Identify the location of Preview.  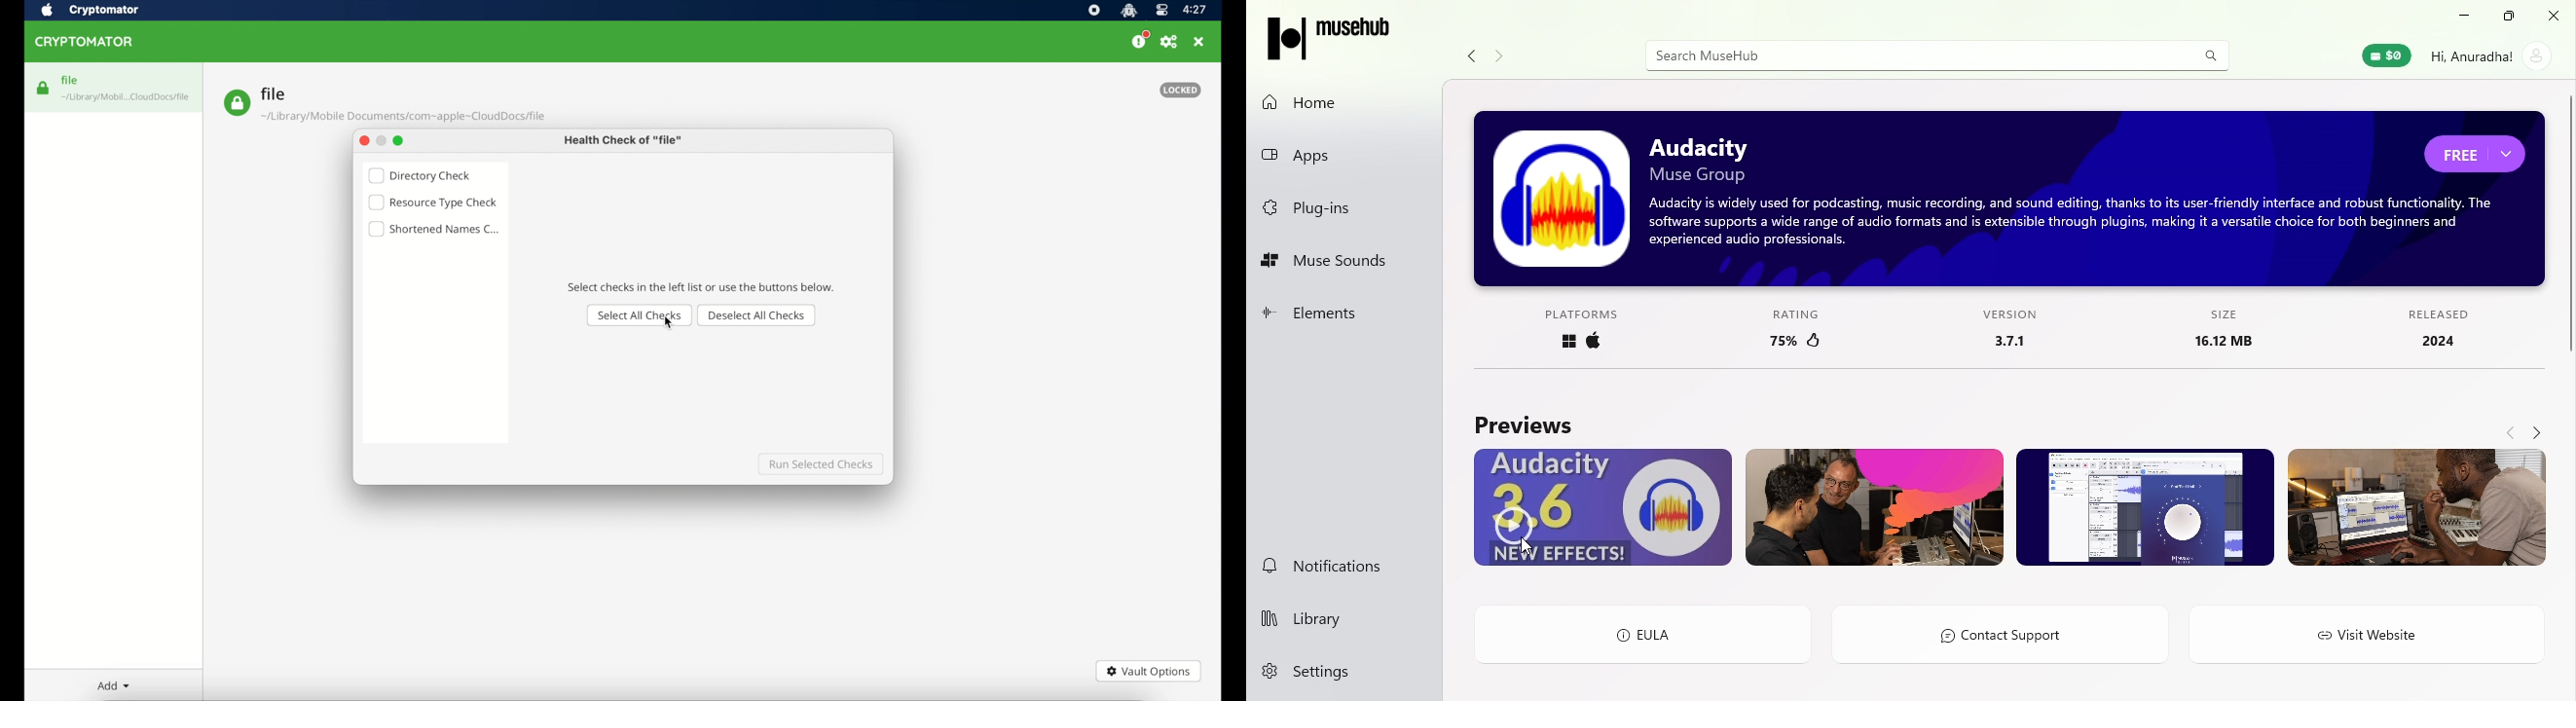
(2144, 507).